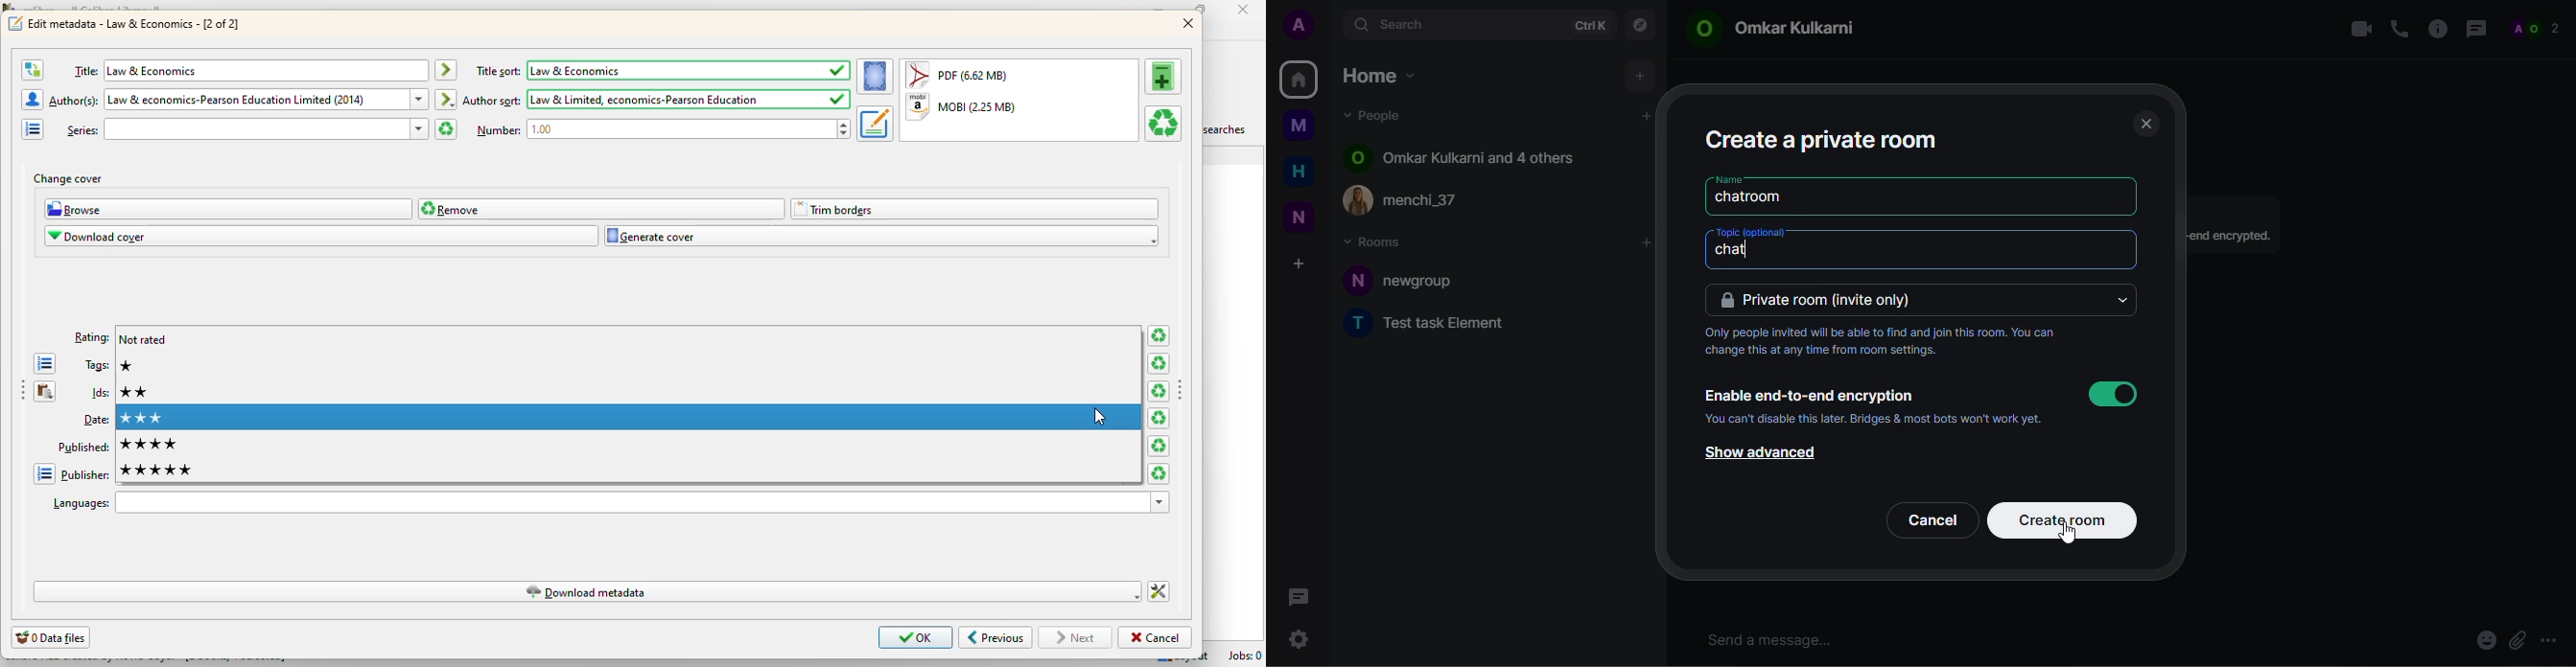 The image size is (2576, 672). Describe the element at coordinates (2484, 642) in the screenshot. I see `emoji` at that location.